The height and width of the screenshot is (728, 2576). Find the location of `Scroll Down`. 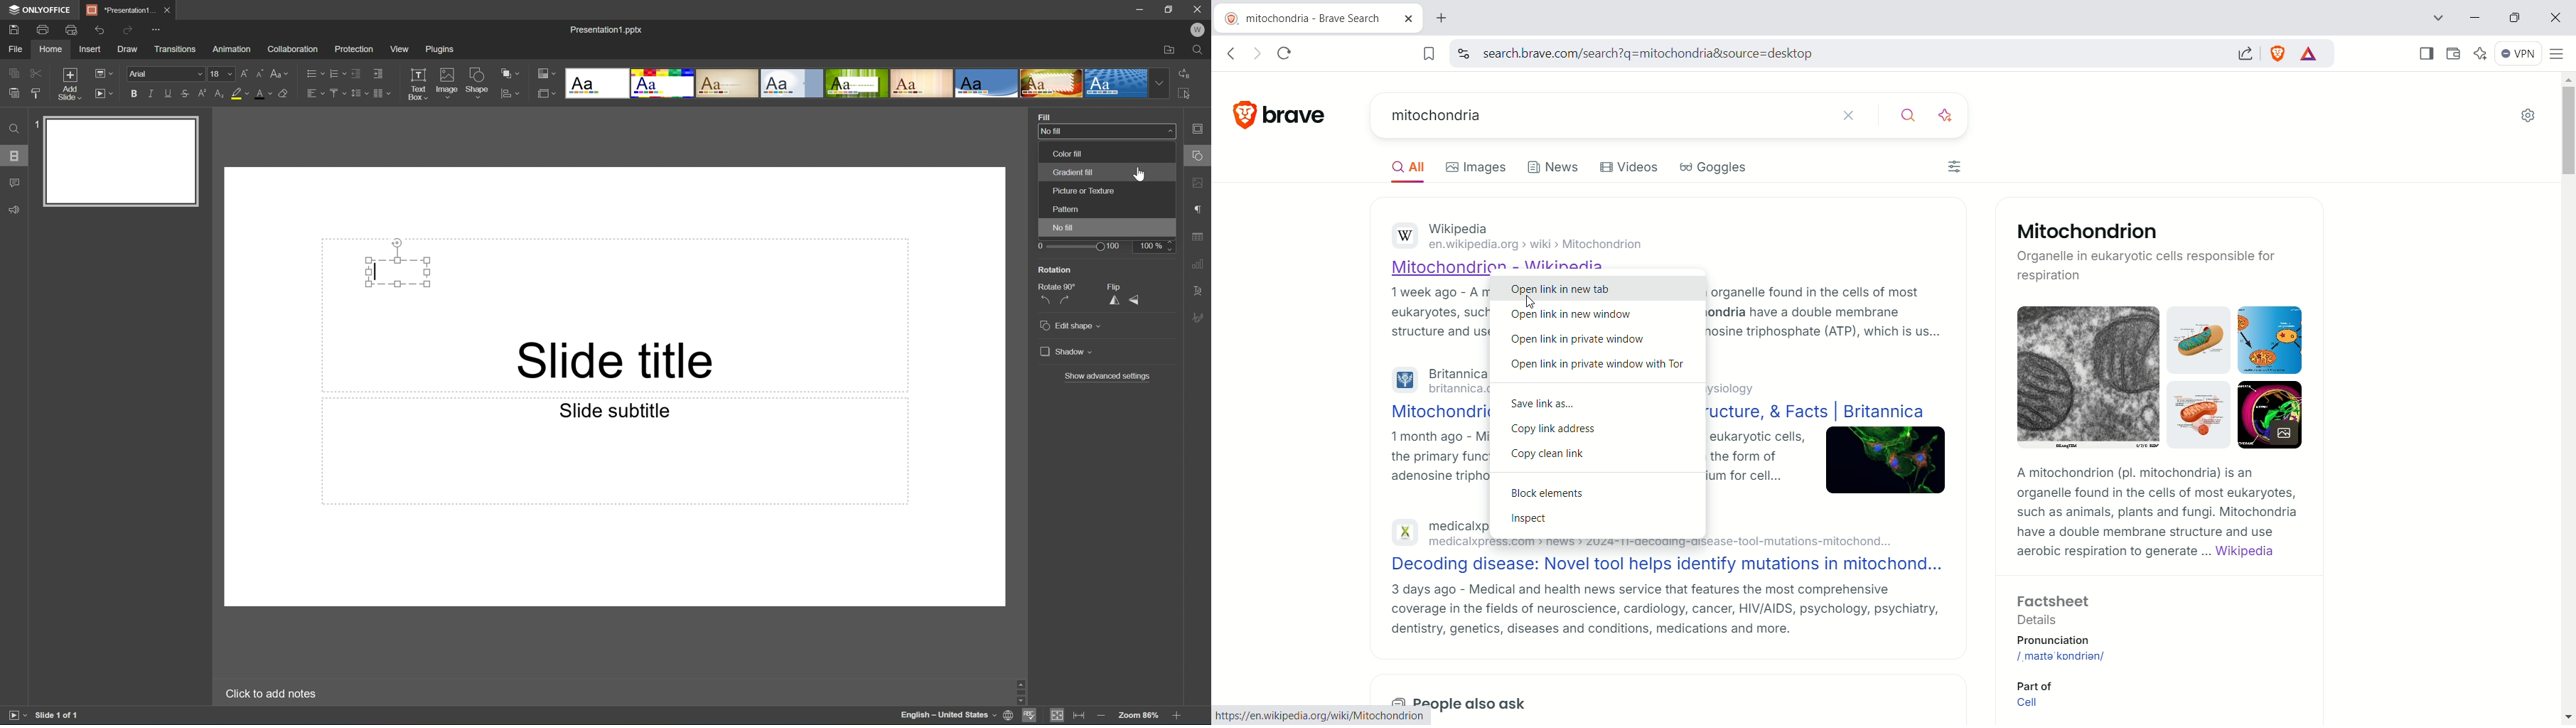

Scroll Down is located at coordinates (1176, 701).